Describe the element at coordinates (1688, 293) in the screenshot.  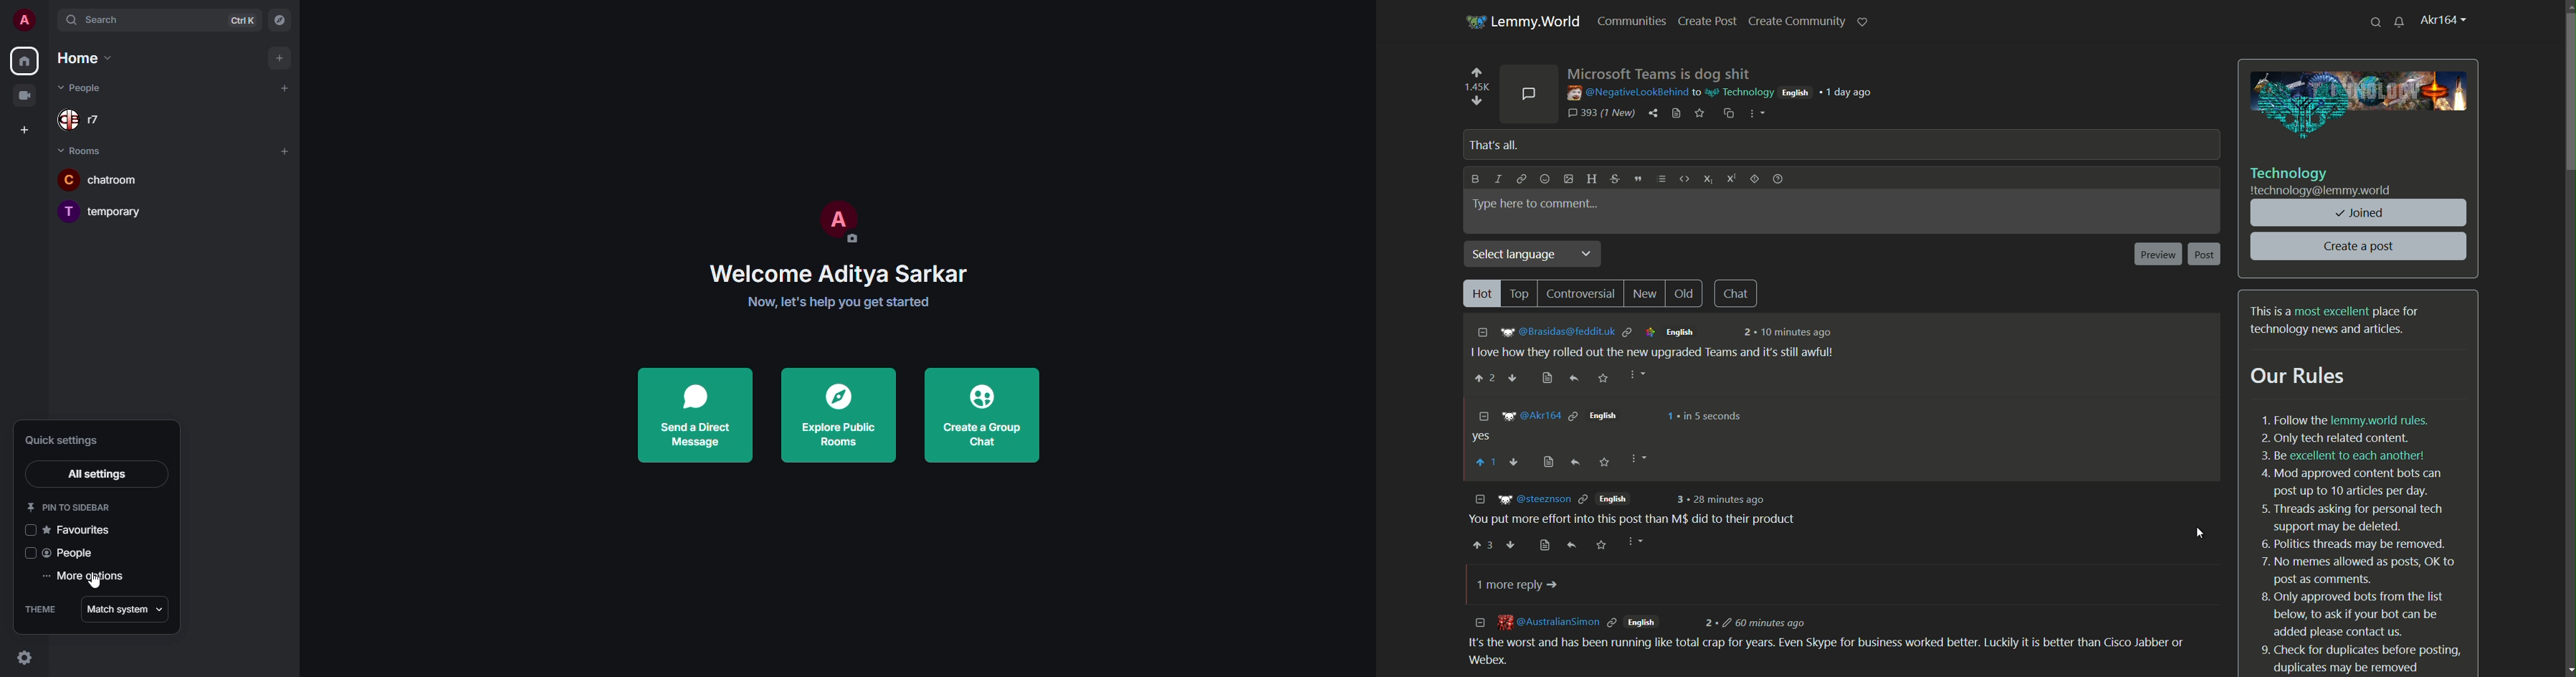
I see `old` at that location.